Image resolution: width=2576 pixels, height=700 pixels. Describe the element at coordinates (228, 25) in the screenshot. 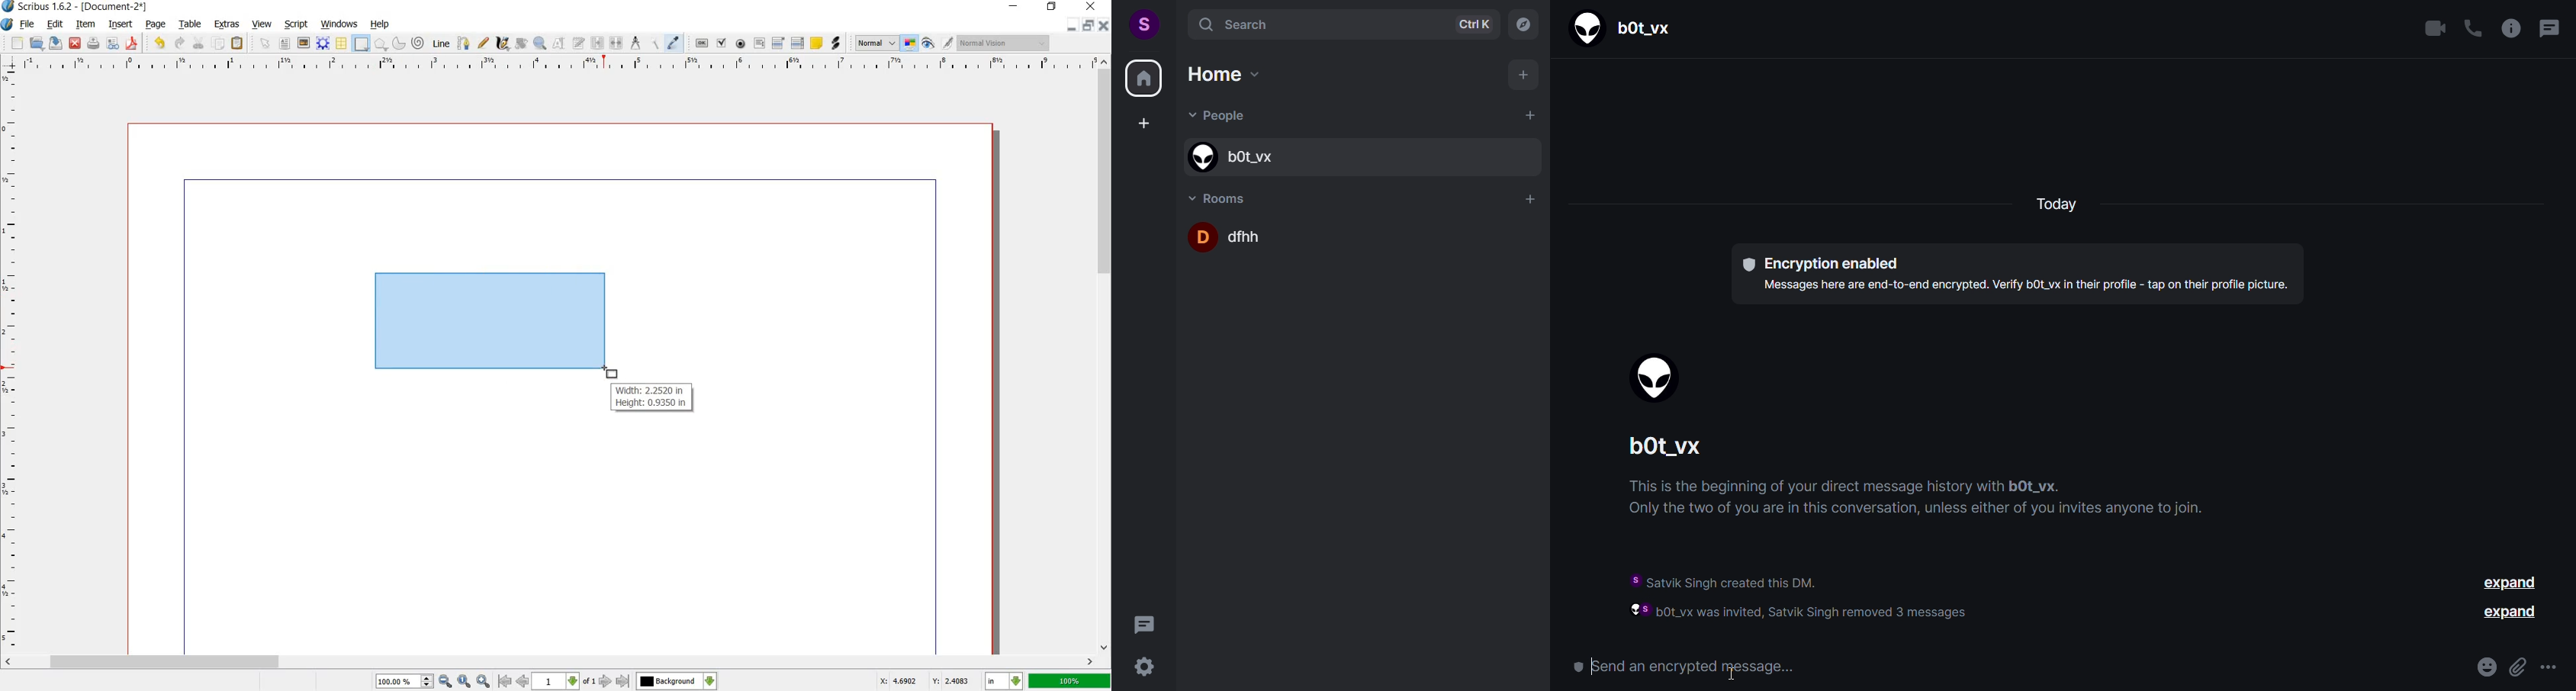

I see `EXTRAS` at that location.